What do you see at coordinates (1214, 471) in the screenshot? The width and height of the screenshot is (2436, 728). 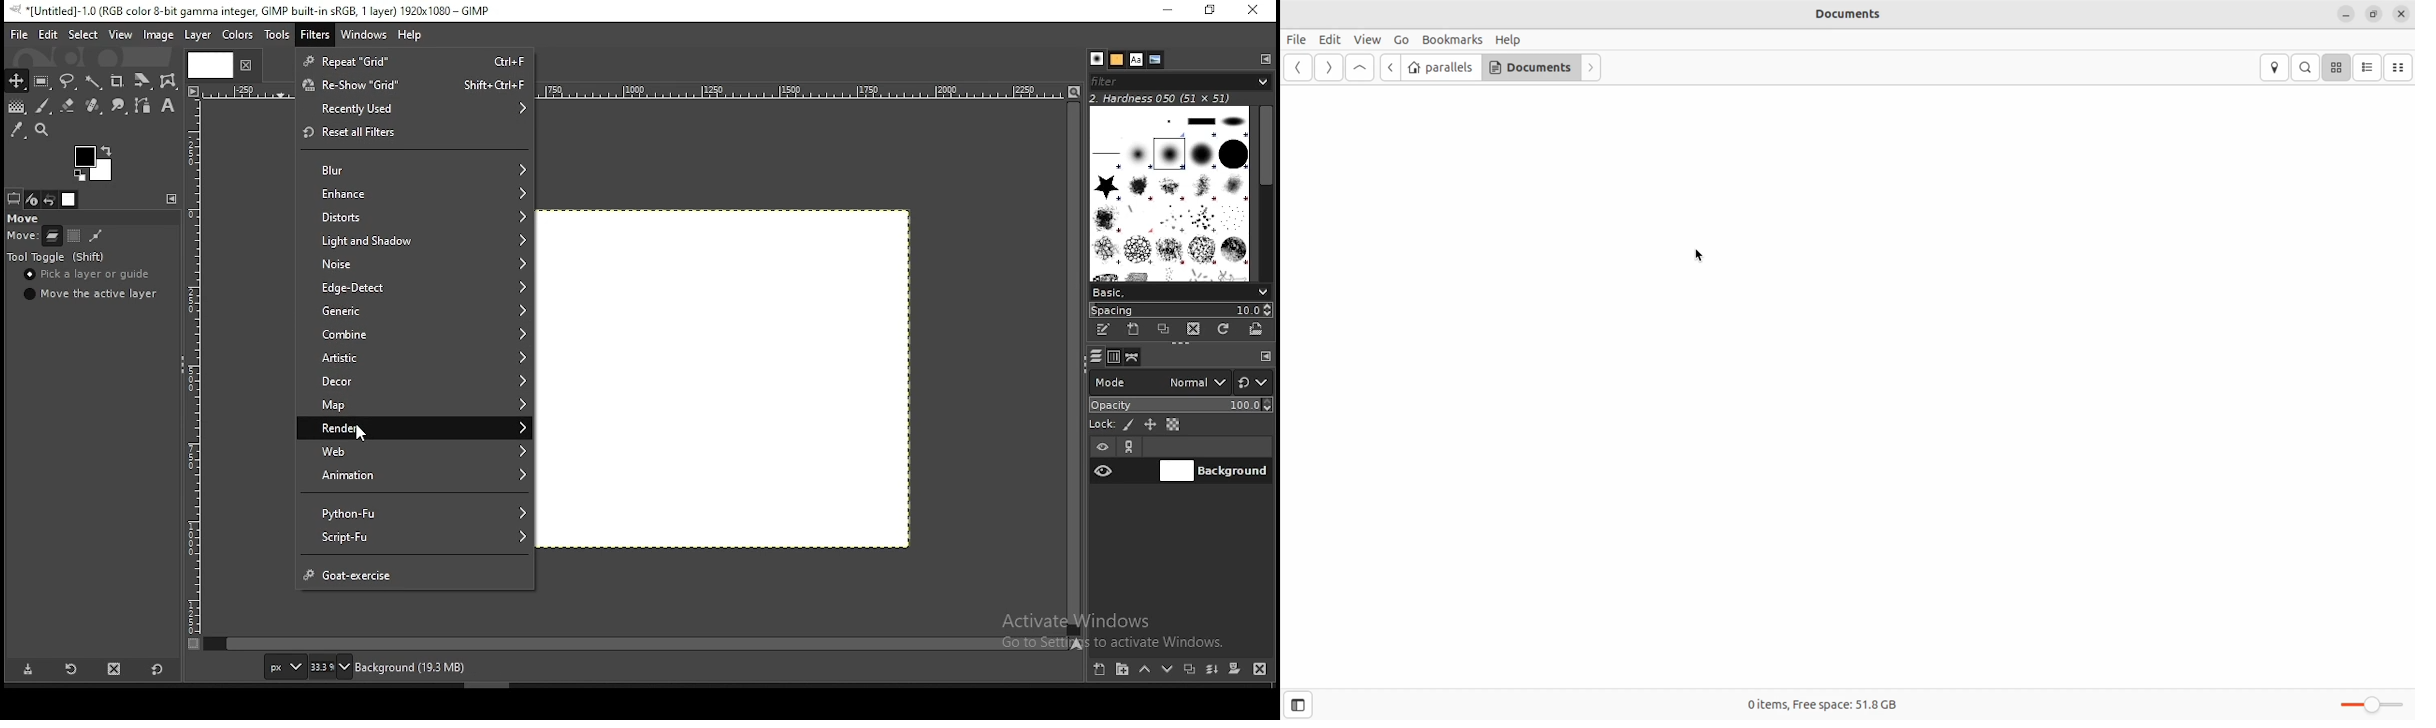 I see `layer` at bounding box center [1214, 471].